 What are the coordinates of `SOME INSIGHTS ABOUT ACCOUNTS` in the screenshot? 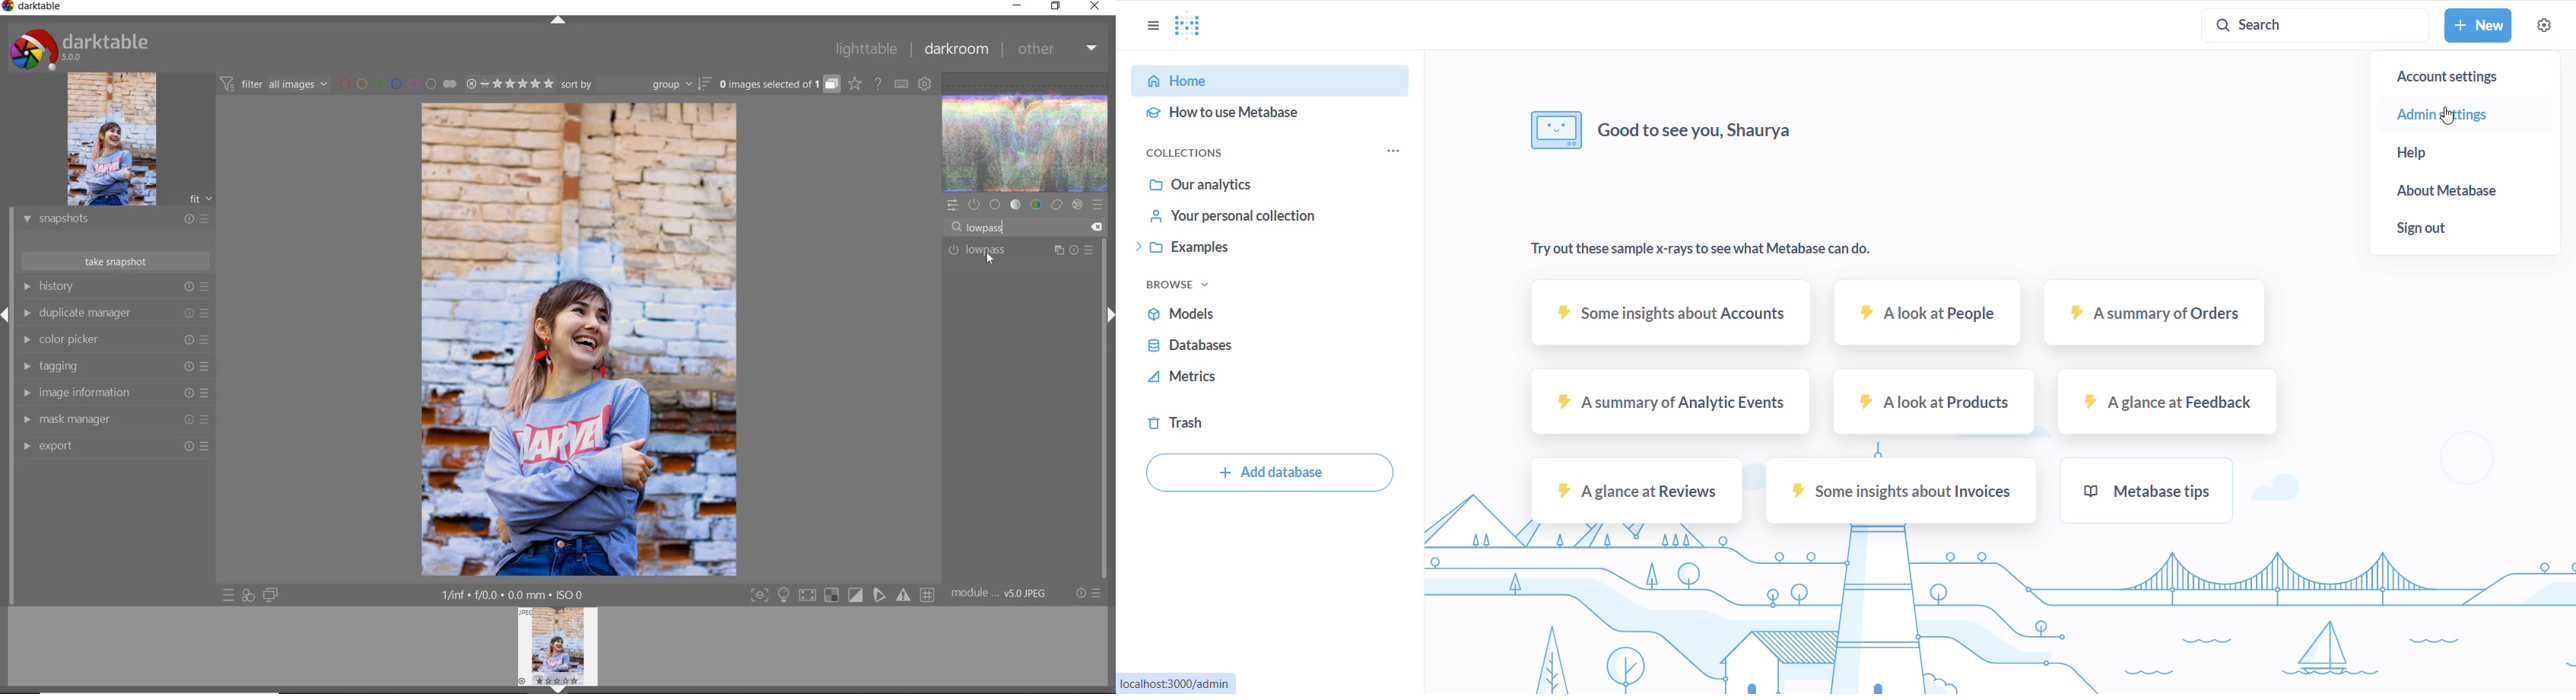 It's located at (1669, 314).